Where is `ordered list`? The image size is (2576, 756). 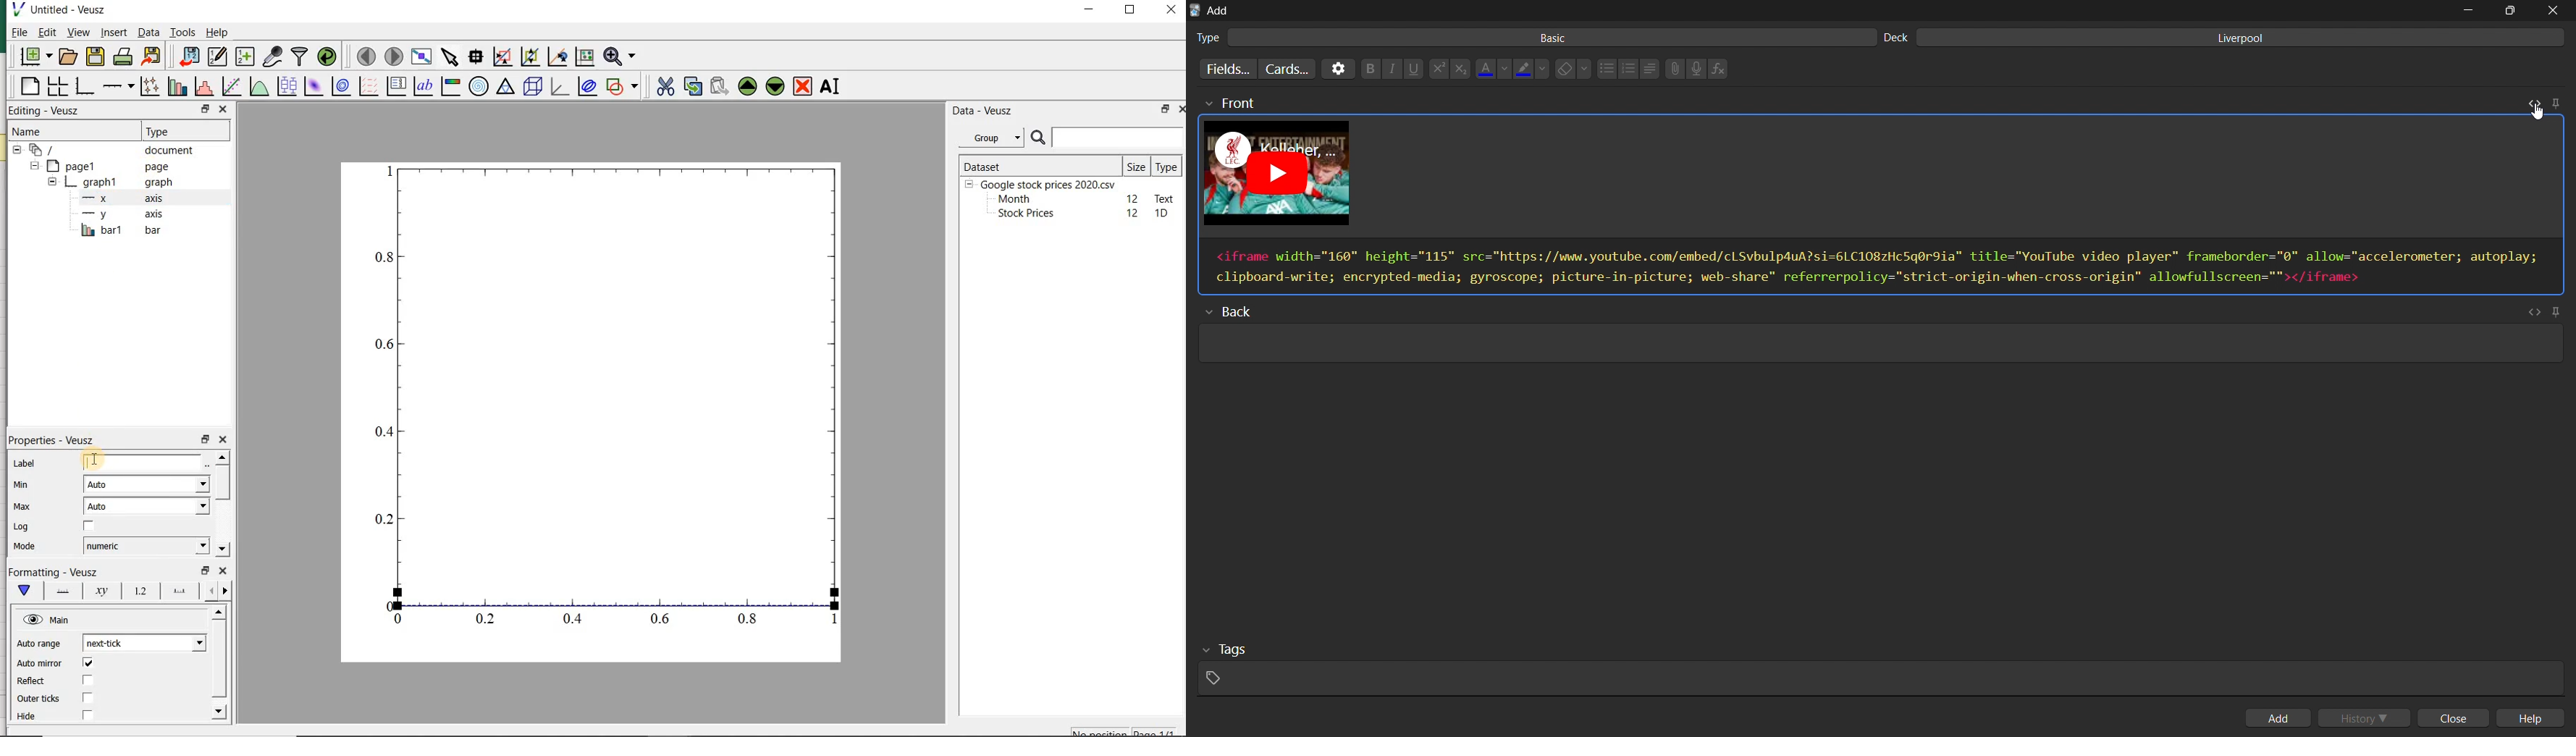
ordered list is located at coordinates (1628, 69).